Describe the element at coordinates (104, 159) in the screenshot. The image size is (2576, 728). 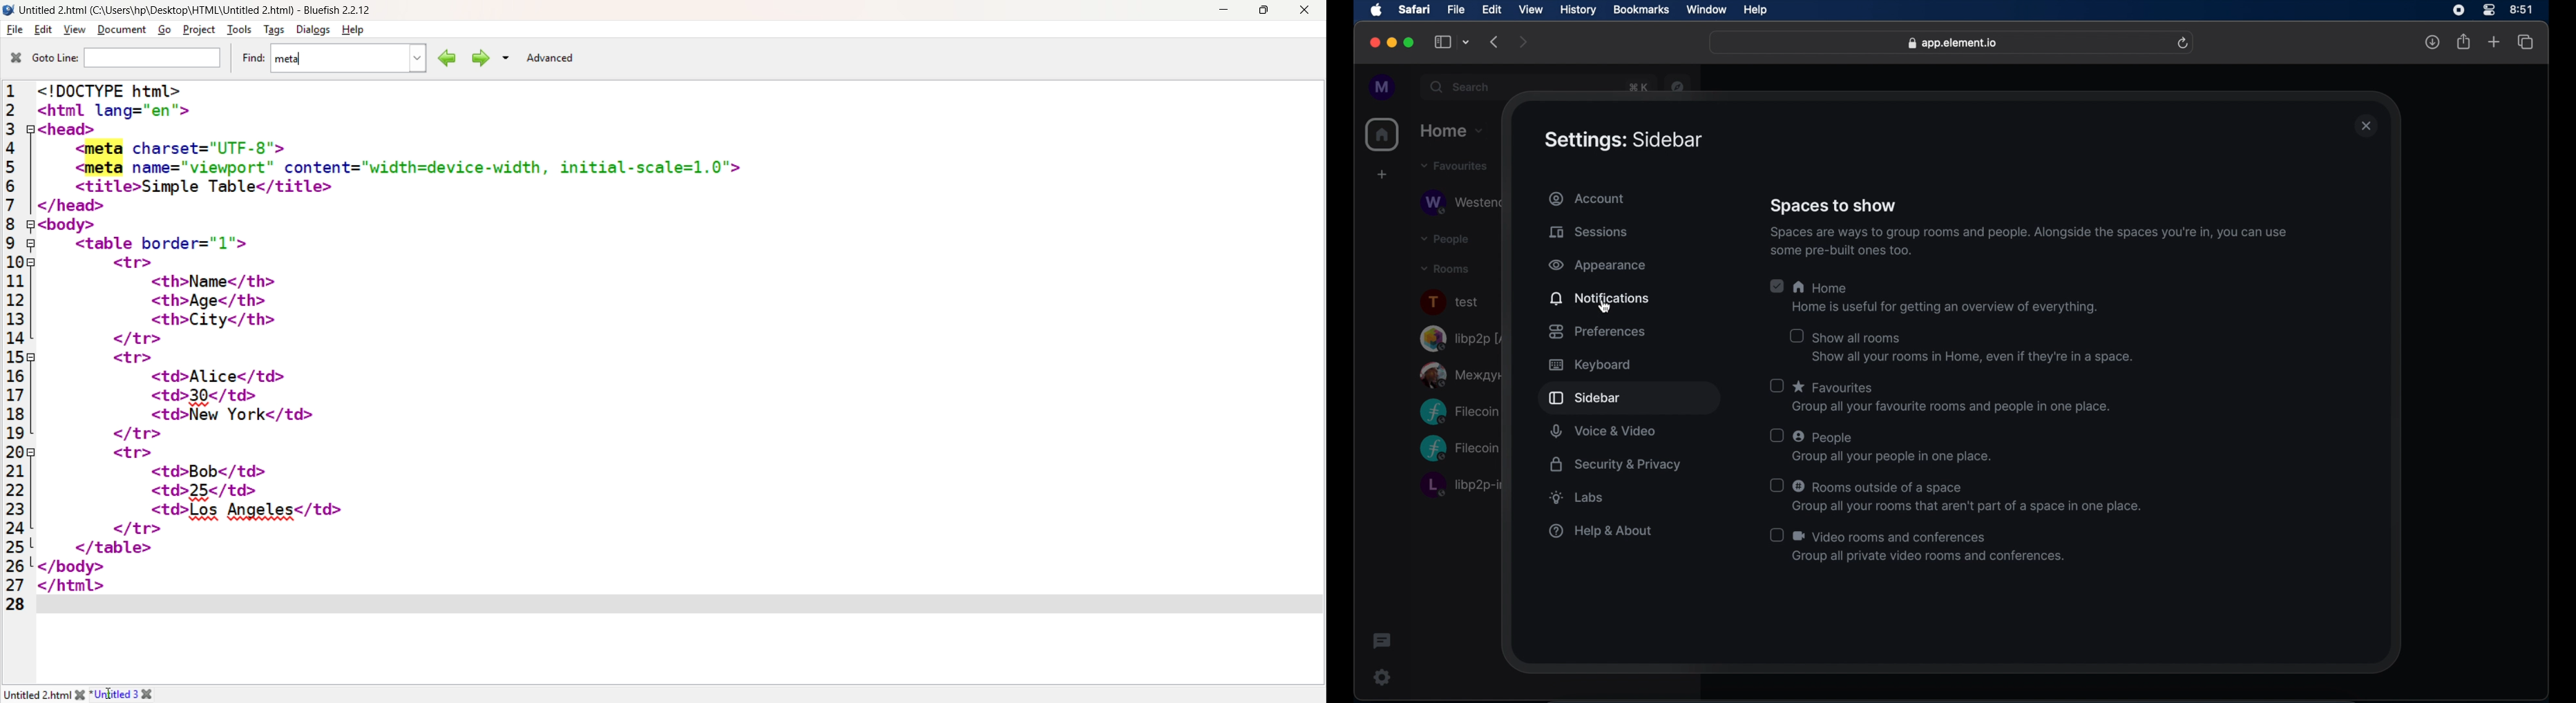
I see `Highlighted Results` at that location.